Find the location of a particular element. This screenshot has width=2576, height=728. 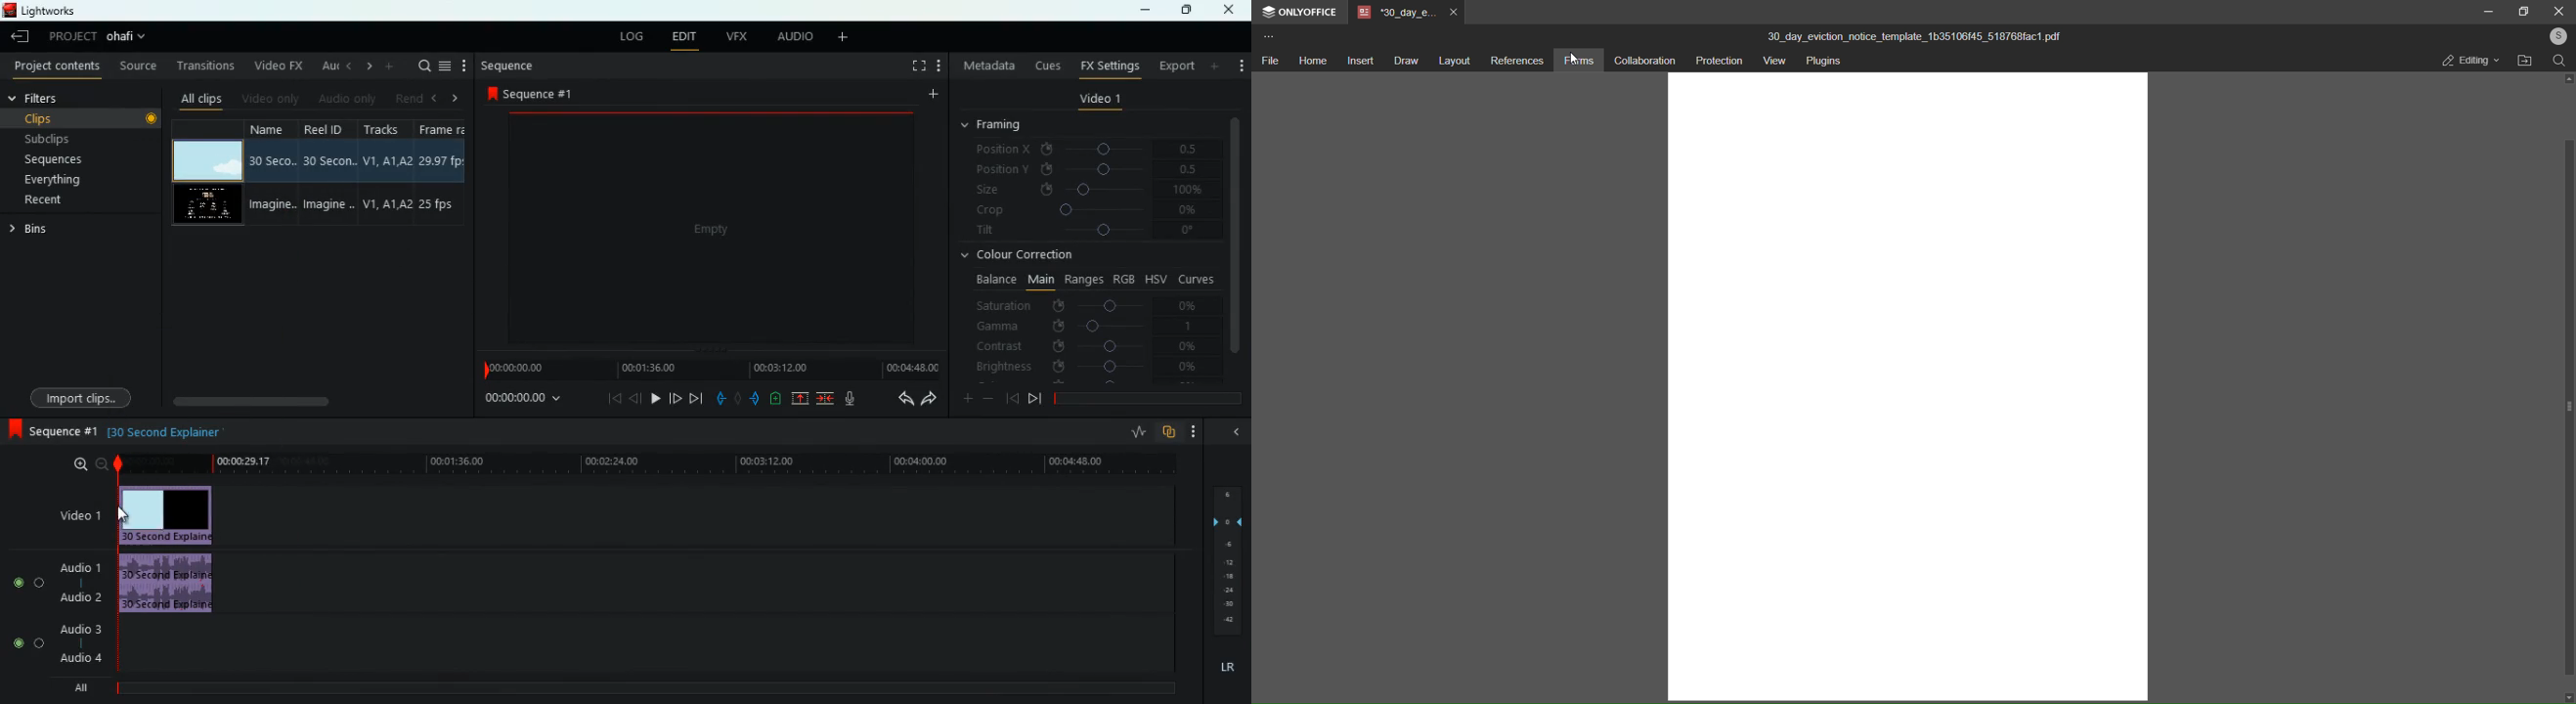

audio only is located at coordinates (344, 99).